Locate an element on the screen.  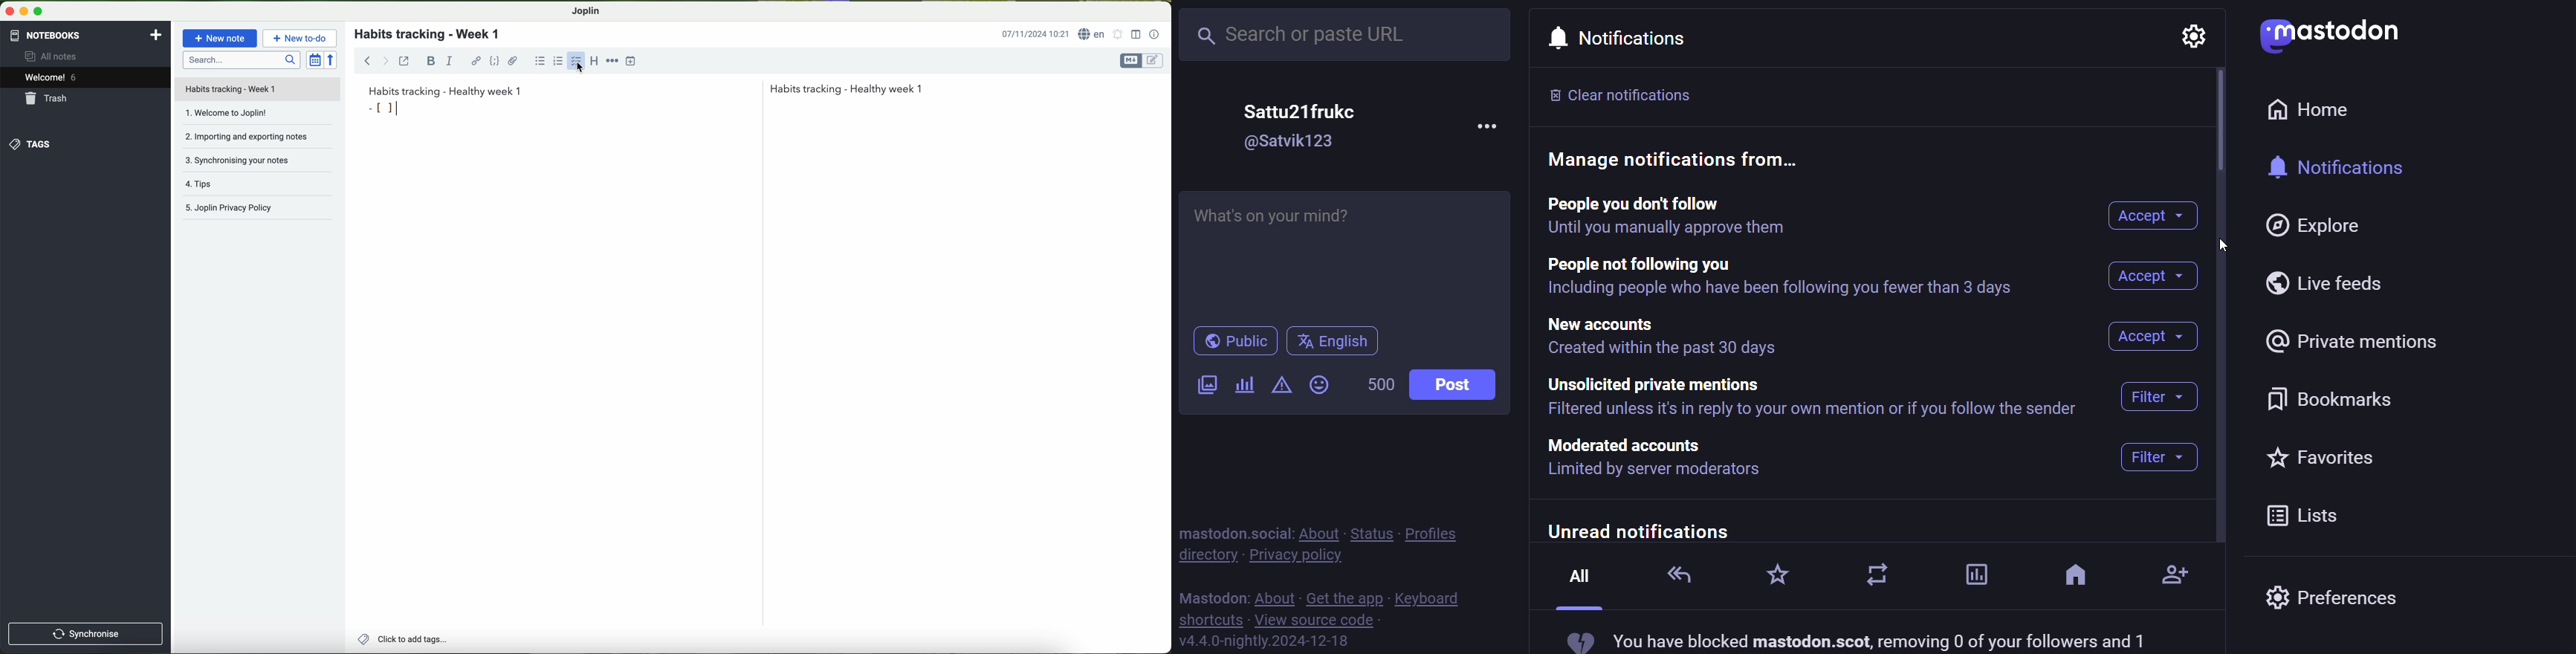
back is located at coordinates (364, 60).